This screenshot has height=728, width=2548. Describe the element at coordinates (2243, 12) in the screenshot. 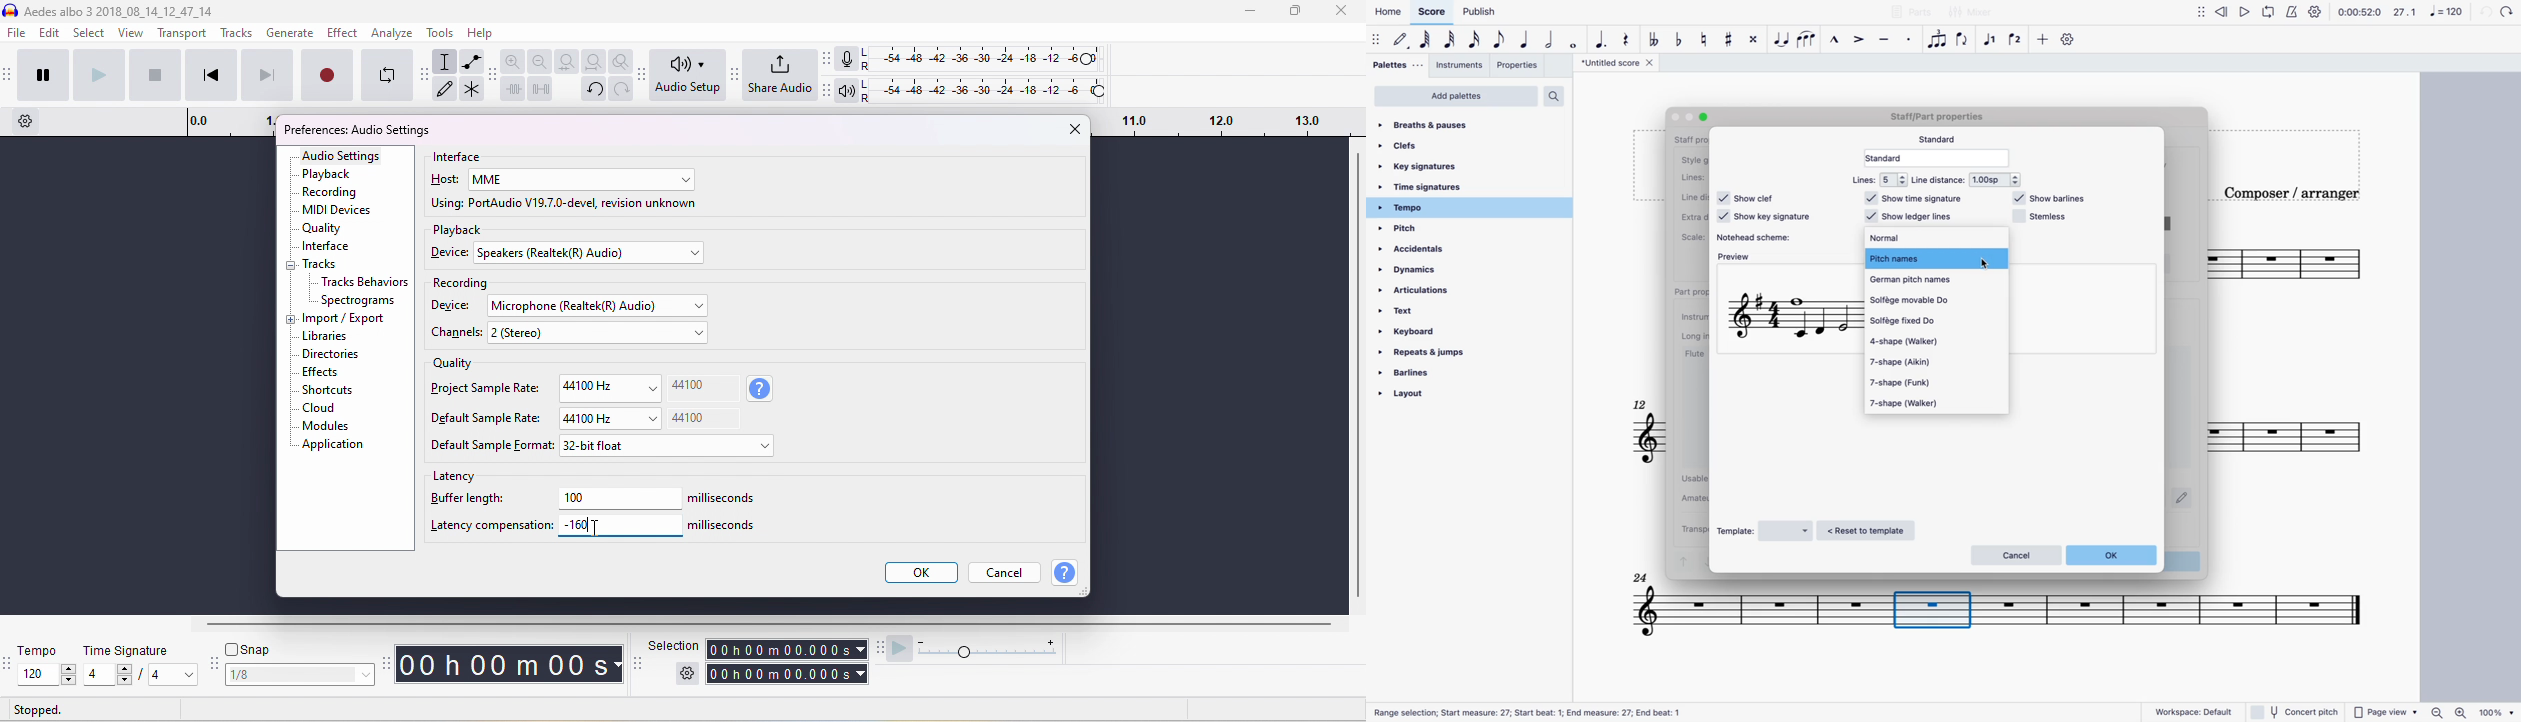

I see `play` at that location.